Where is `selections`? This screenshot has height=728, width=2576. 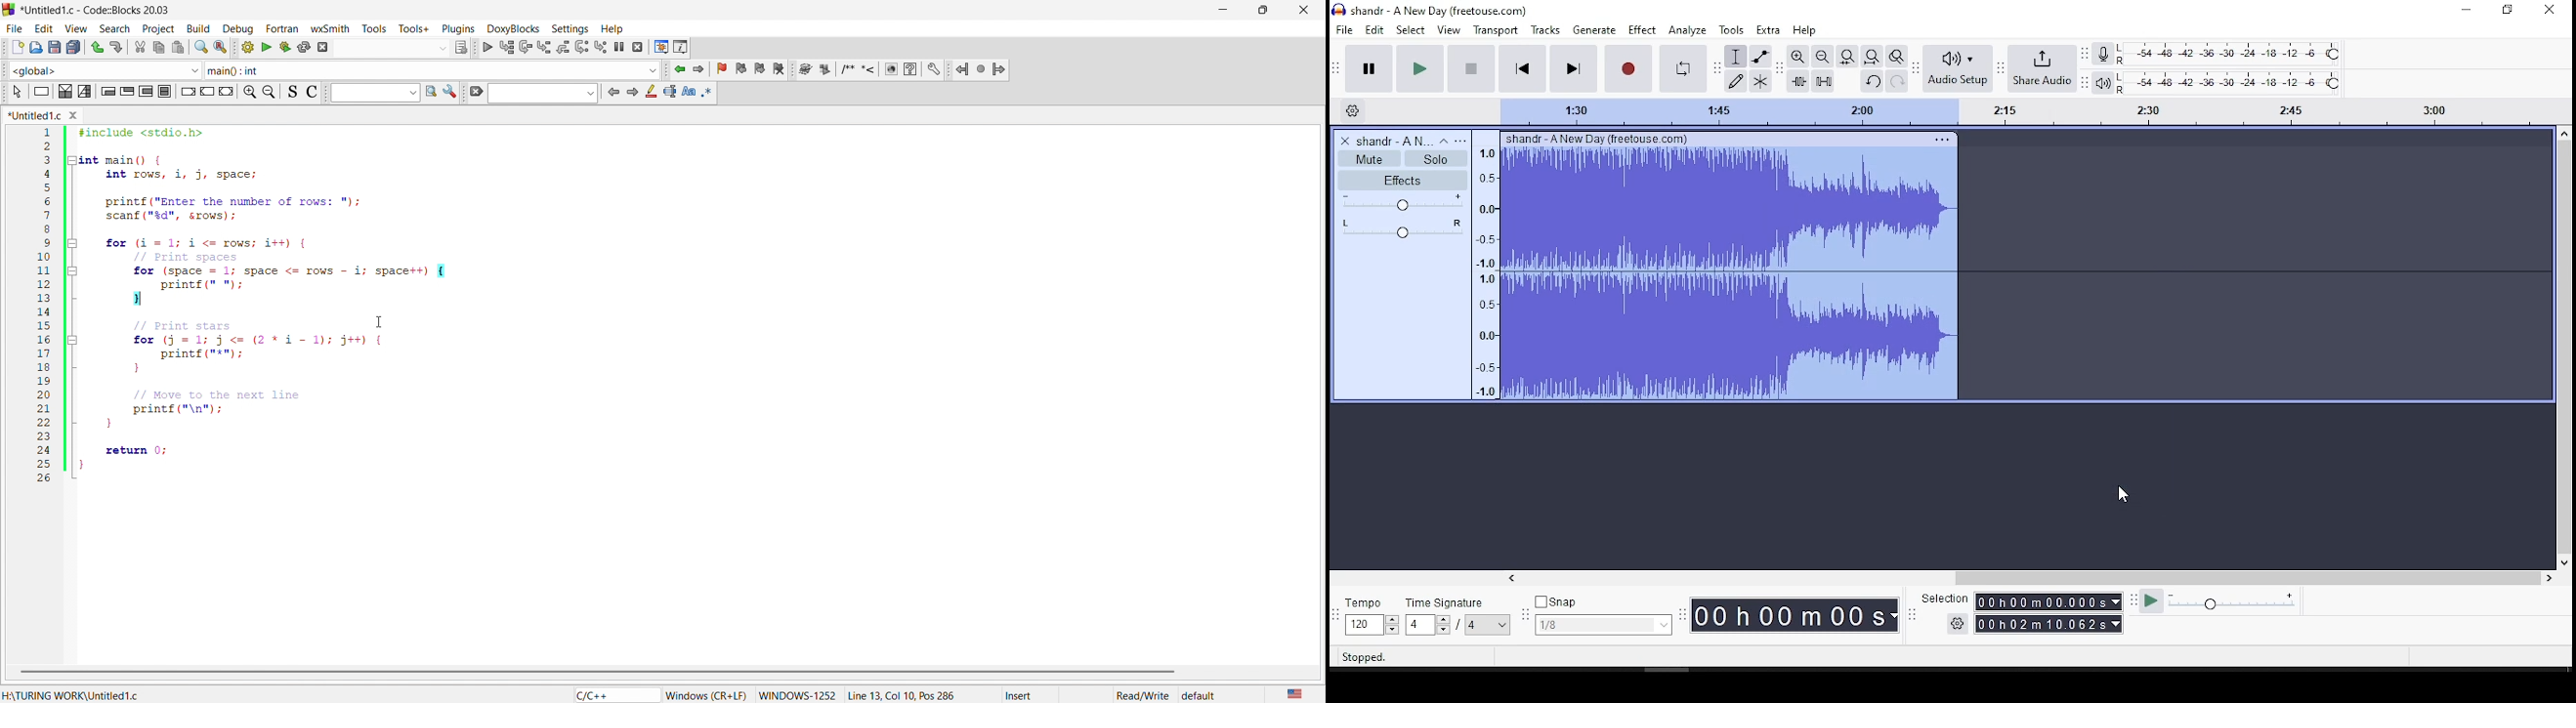 selections is located at coordinates (2025, 612).